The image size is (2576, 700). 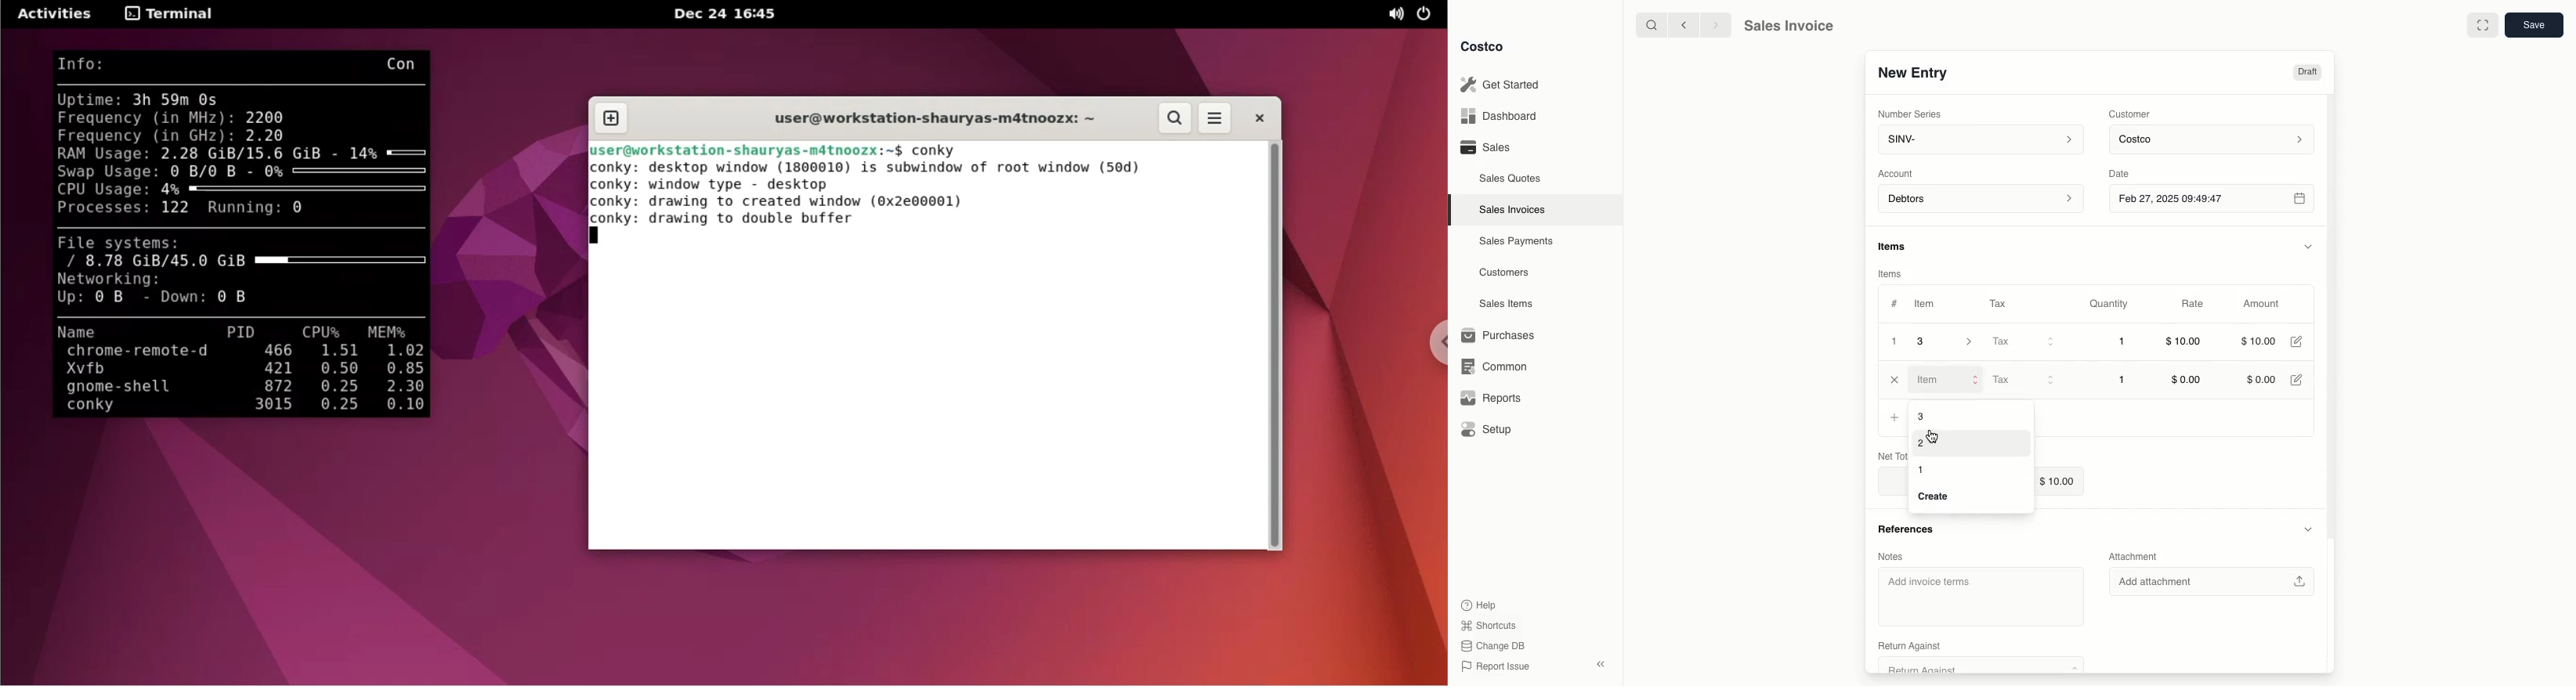 I want to click on $0.00, so click(x=2187, y=380).